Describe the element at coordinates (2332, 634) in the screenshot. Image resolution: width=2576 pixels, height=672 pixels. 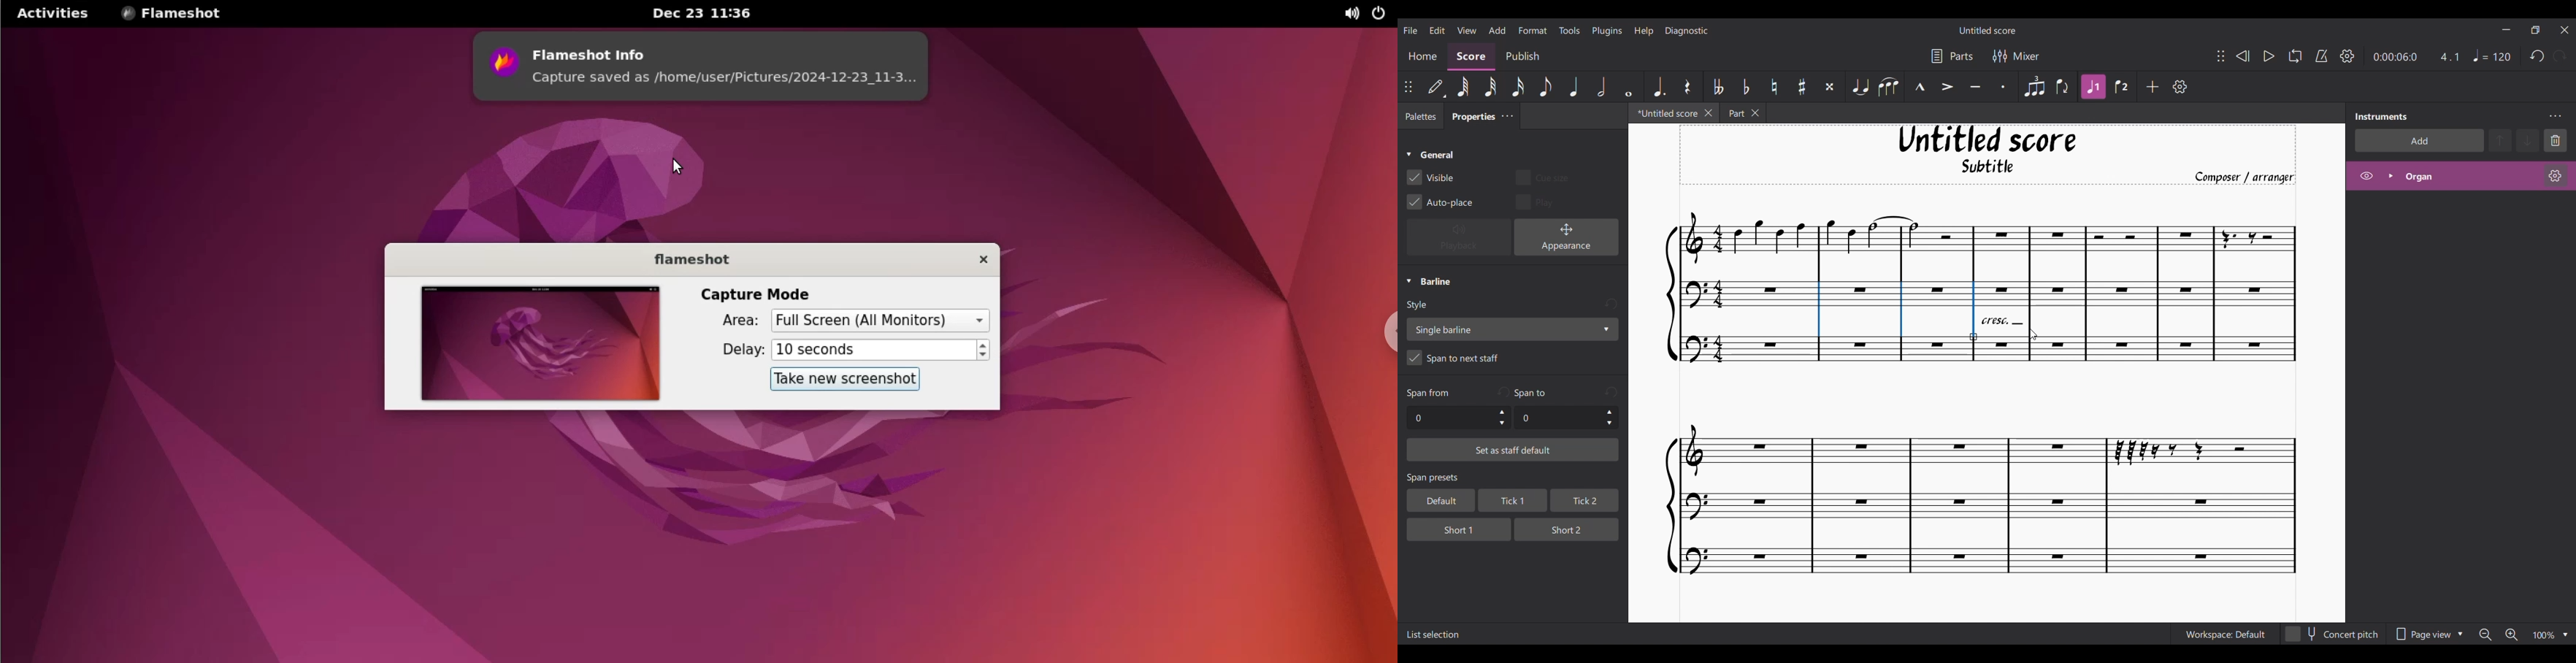
I see `Toggle for Concert pitch` at that location.